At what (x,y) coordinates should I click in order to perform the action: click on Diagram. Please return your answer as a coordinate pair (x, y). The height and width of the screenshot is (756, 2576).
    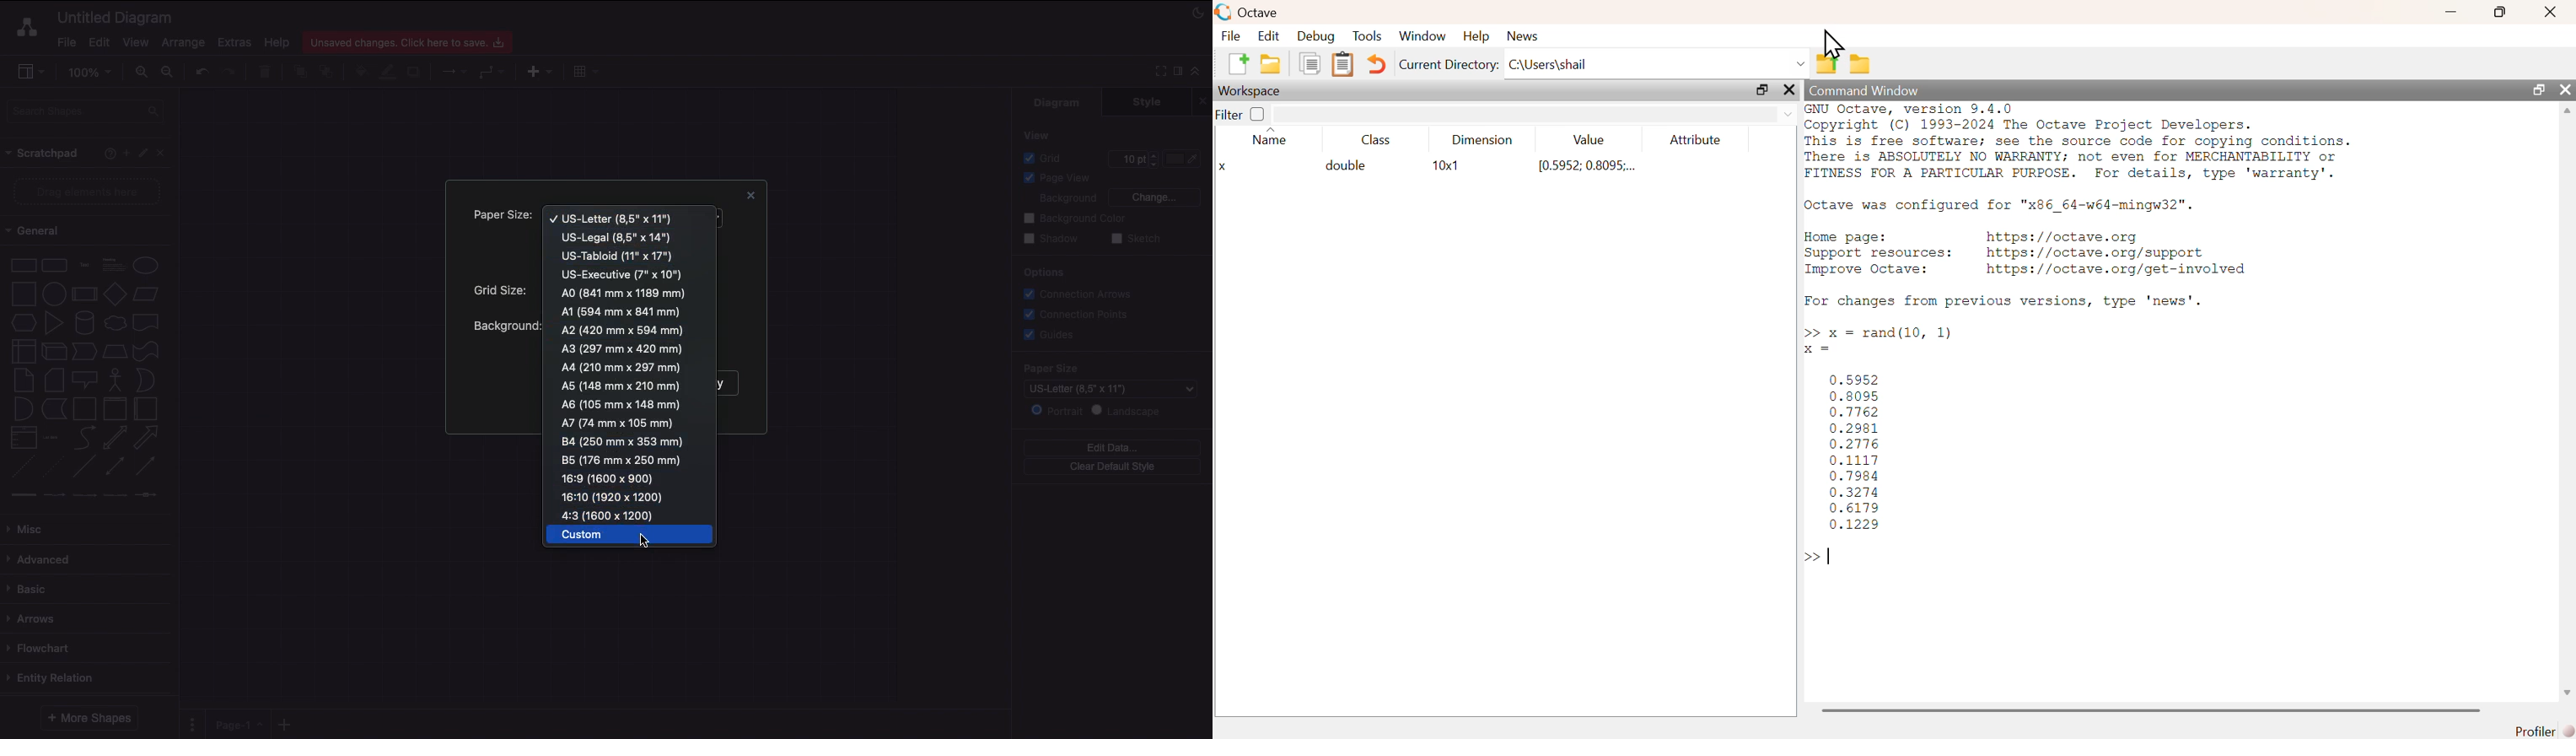
    Looking at the image, I should click on (1058, 102).